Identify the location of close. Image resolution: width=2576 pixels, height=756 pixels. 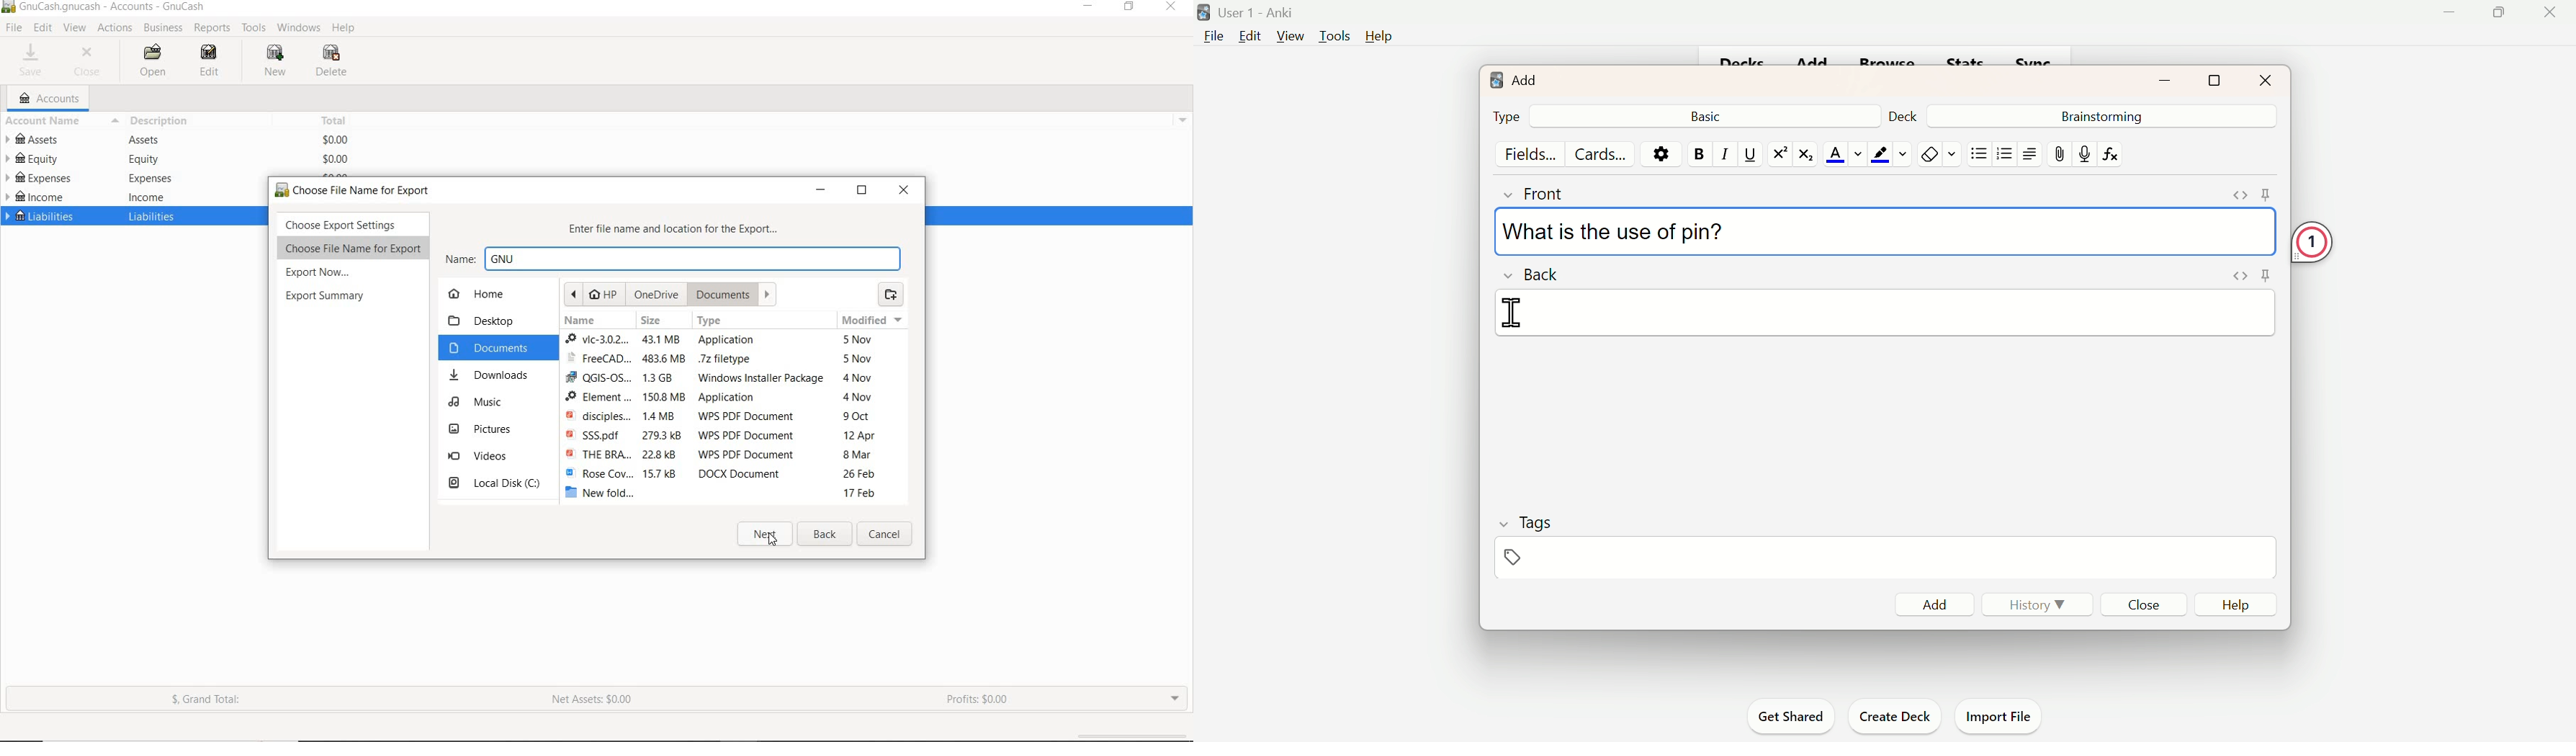
(2553, 19).